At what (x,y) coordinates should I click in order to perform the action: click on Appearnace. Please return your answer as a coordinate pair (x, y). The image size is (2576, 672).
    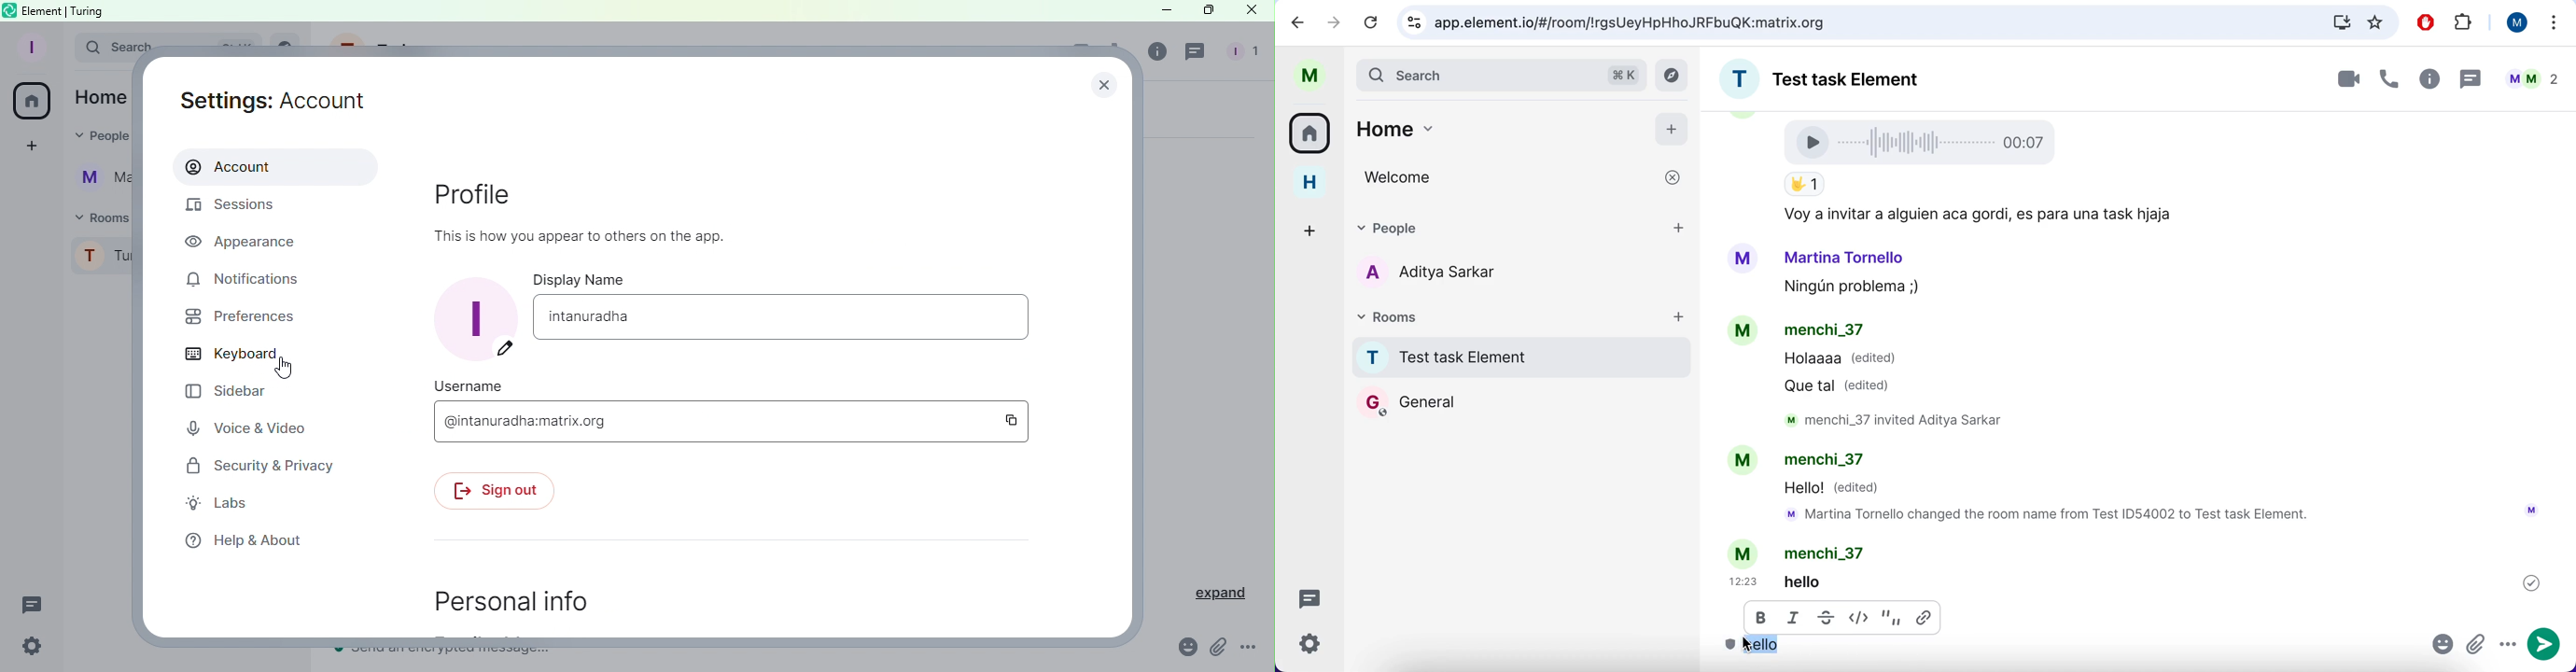
    Looking at the image, I should click on (245, 242).